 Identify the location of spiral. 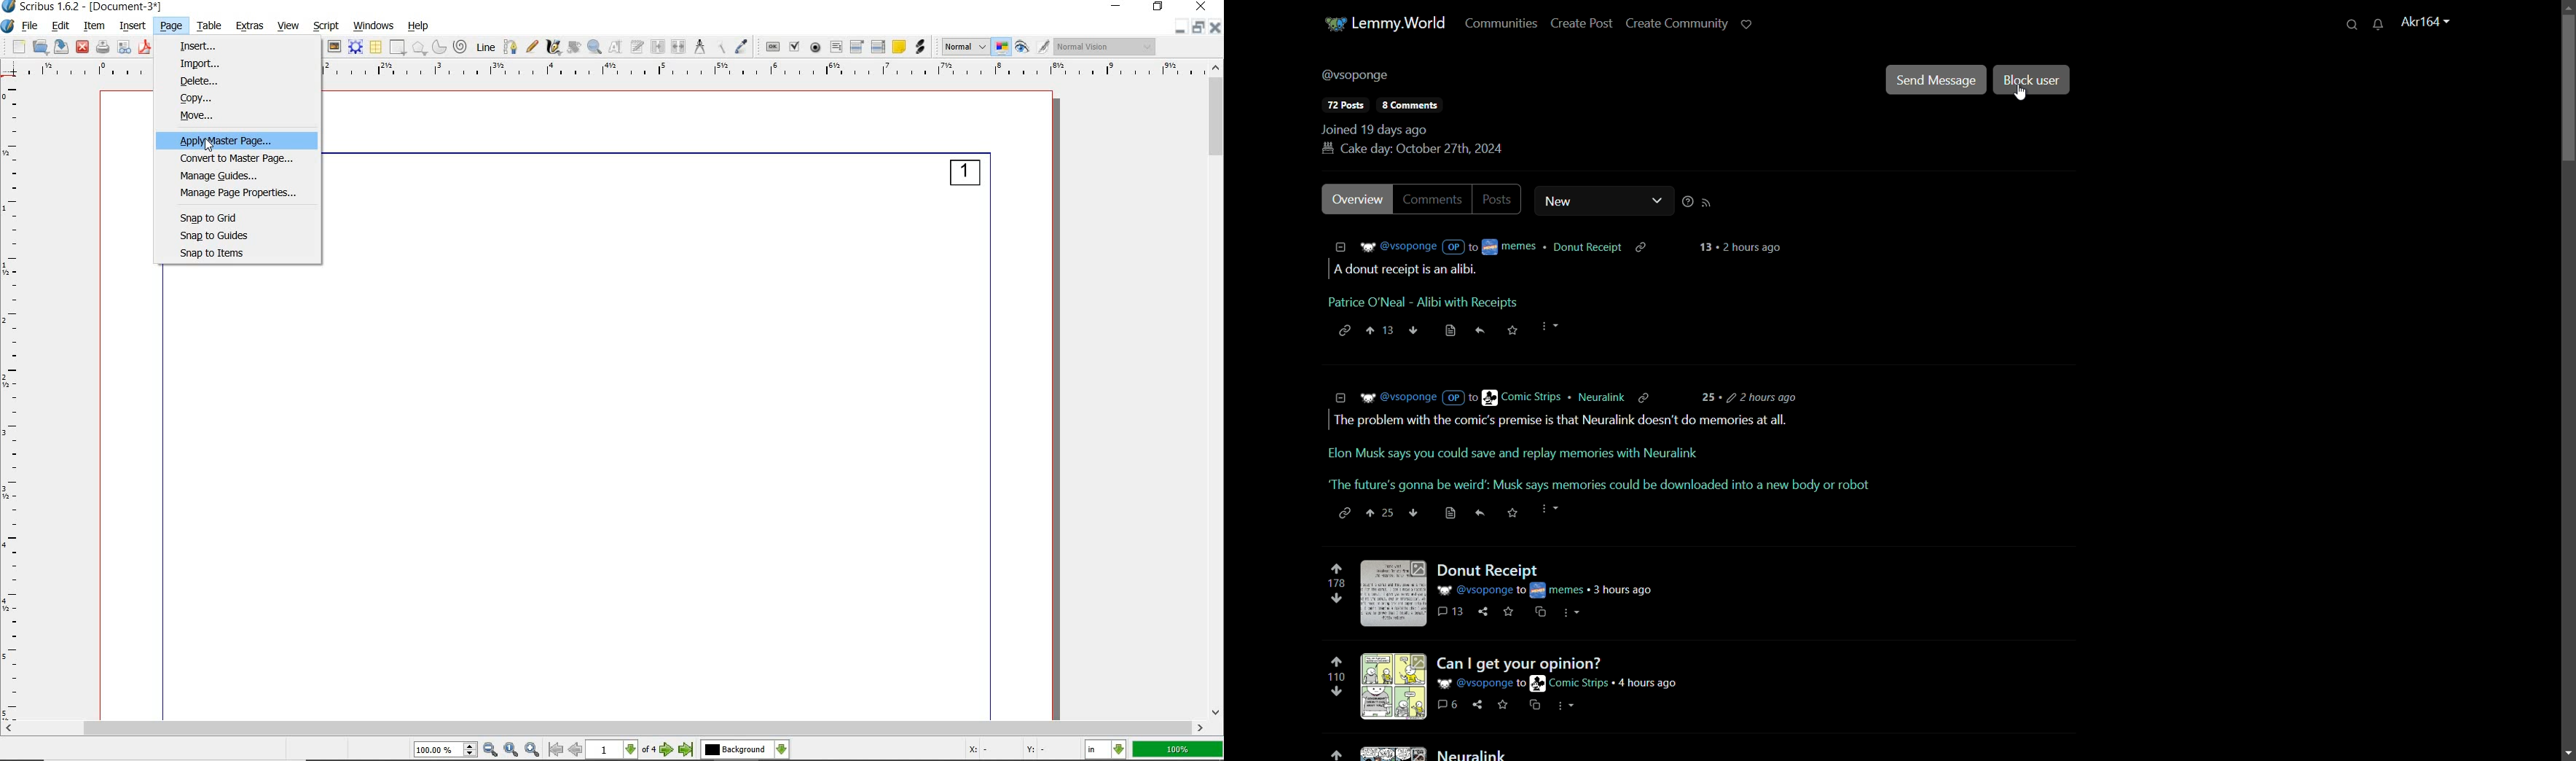
(463, 47).